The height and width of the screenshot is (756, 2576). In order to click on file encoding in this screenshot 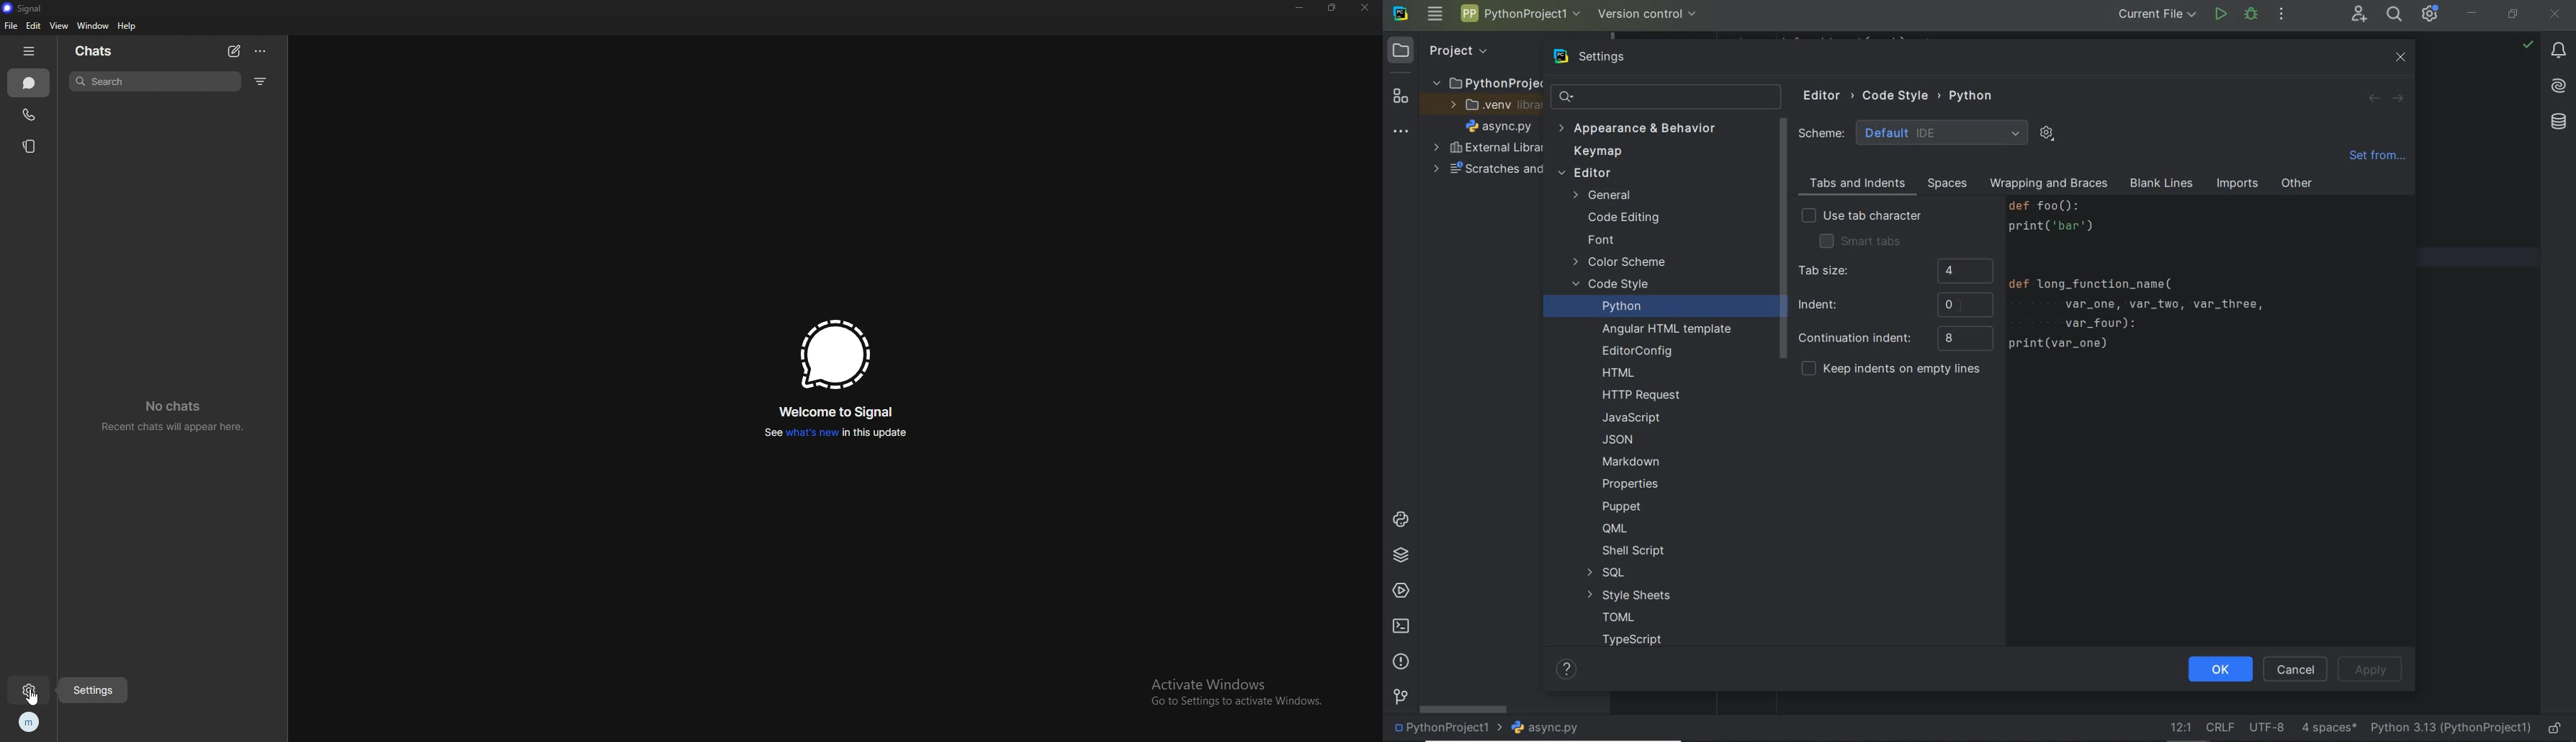, I will do `click(2267, 726)`.